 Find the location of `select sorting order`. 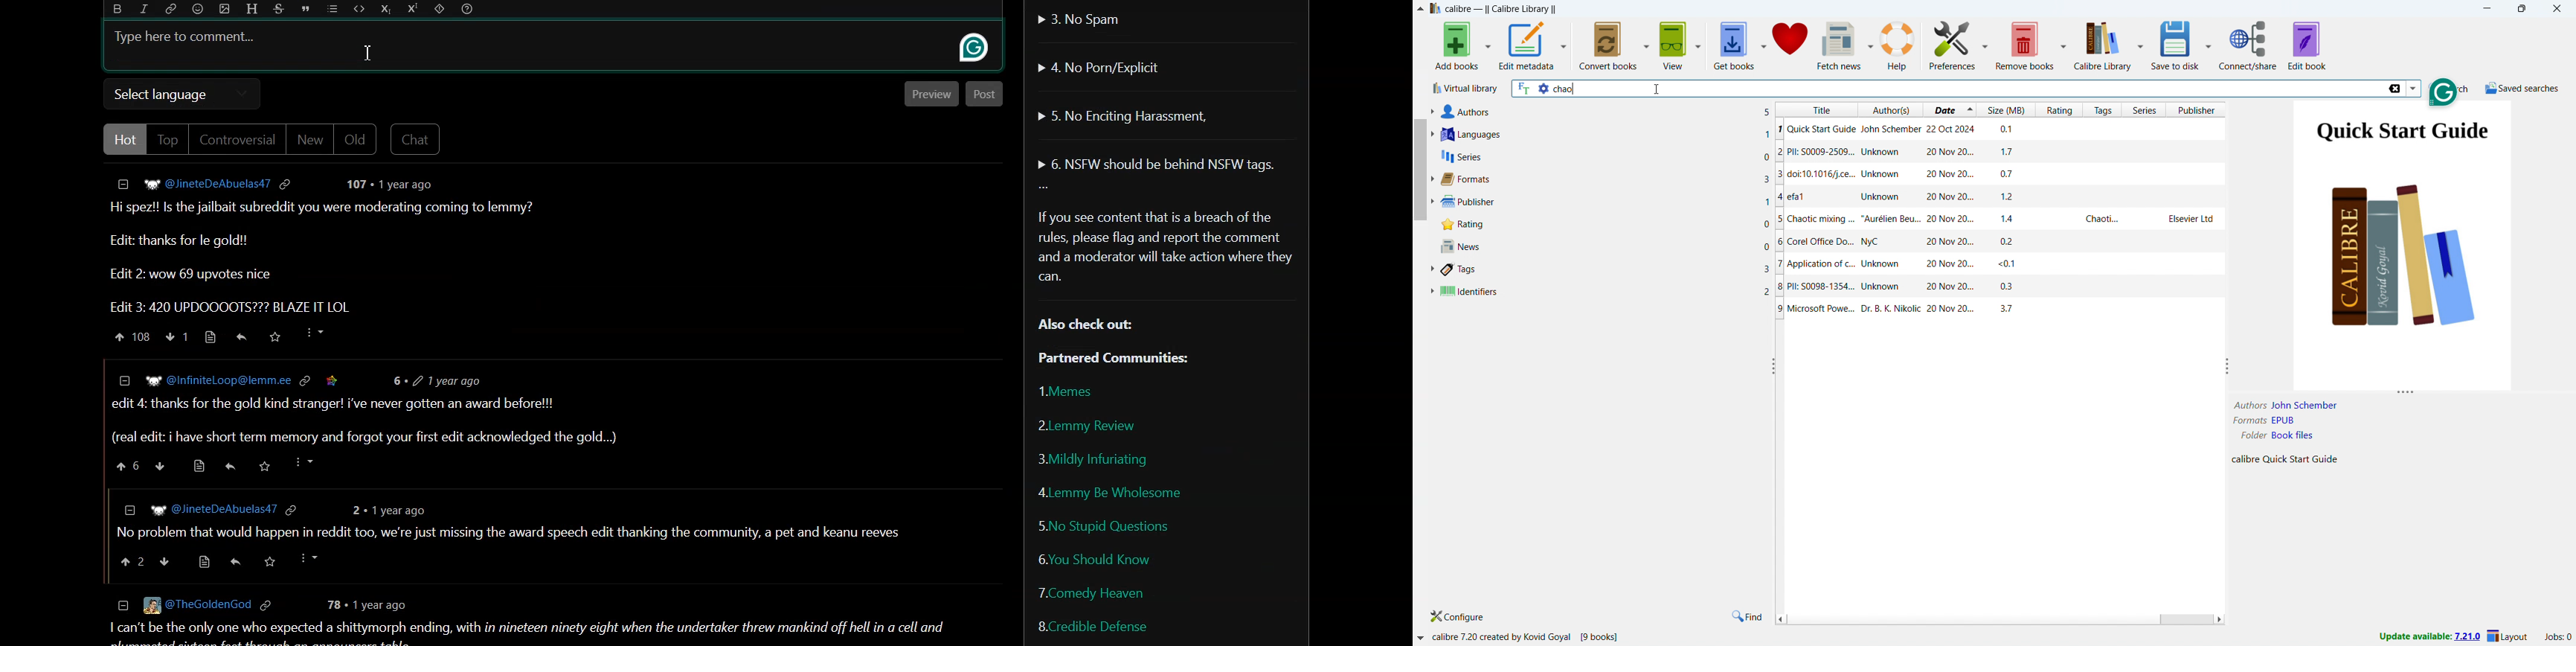

select sorting order is located at coordinates (1970, 109).